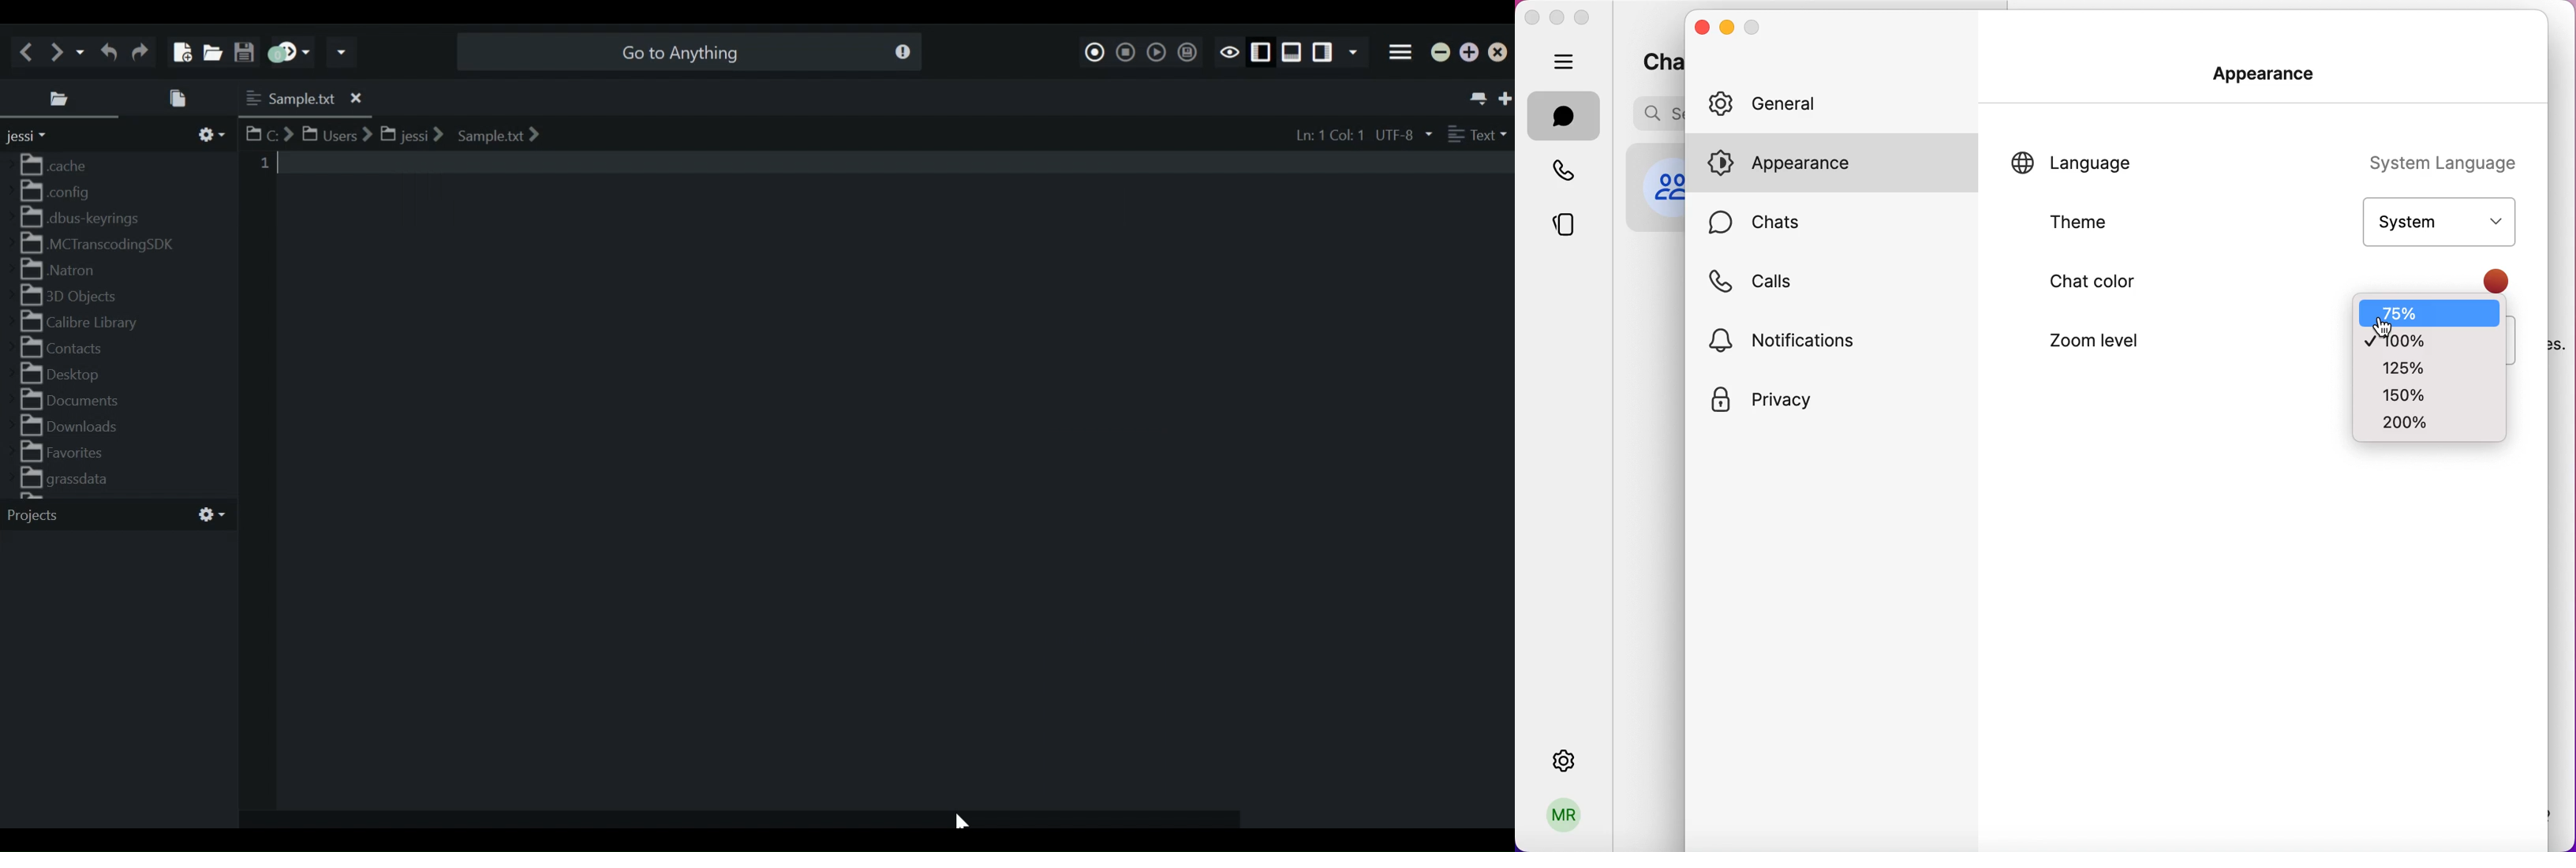 The width and height of the screenshot is (2576, 868). I want to click on New File, so click(183, 52).